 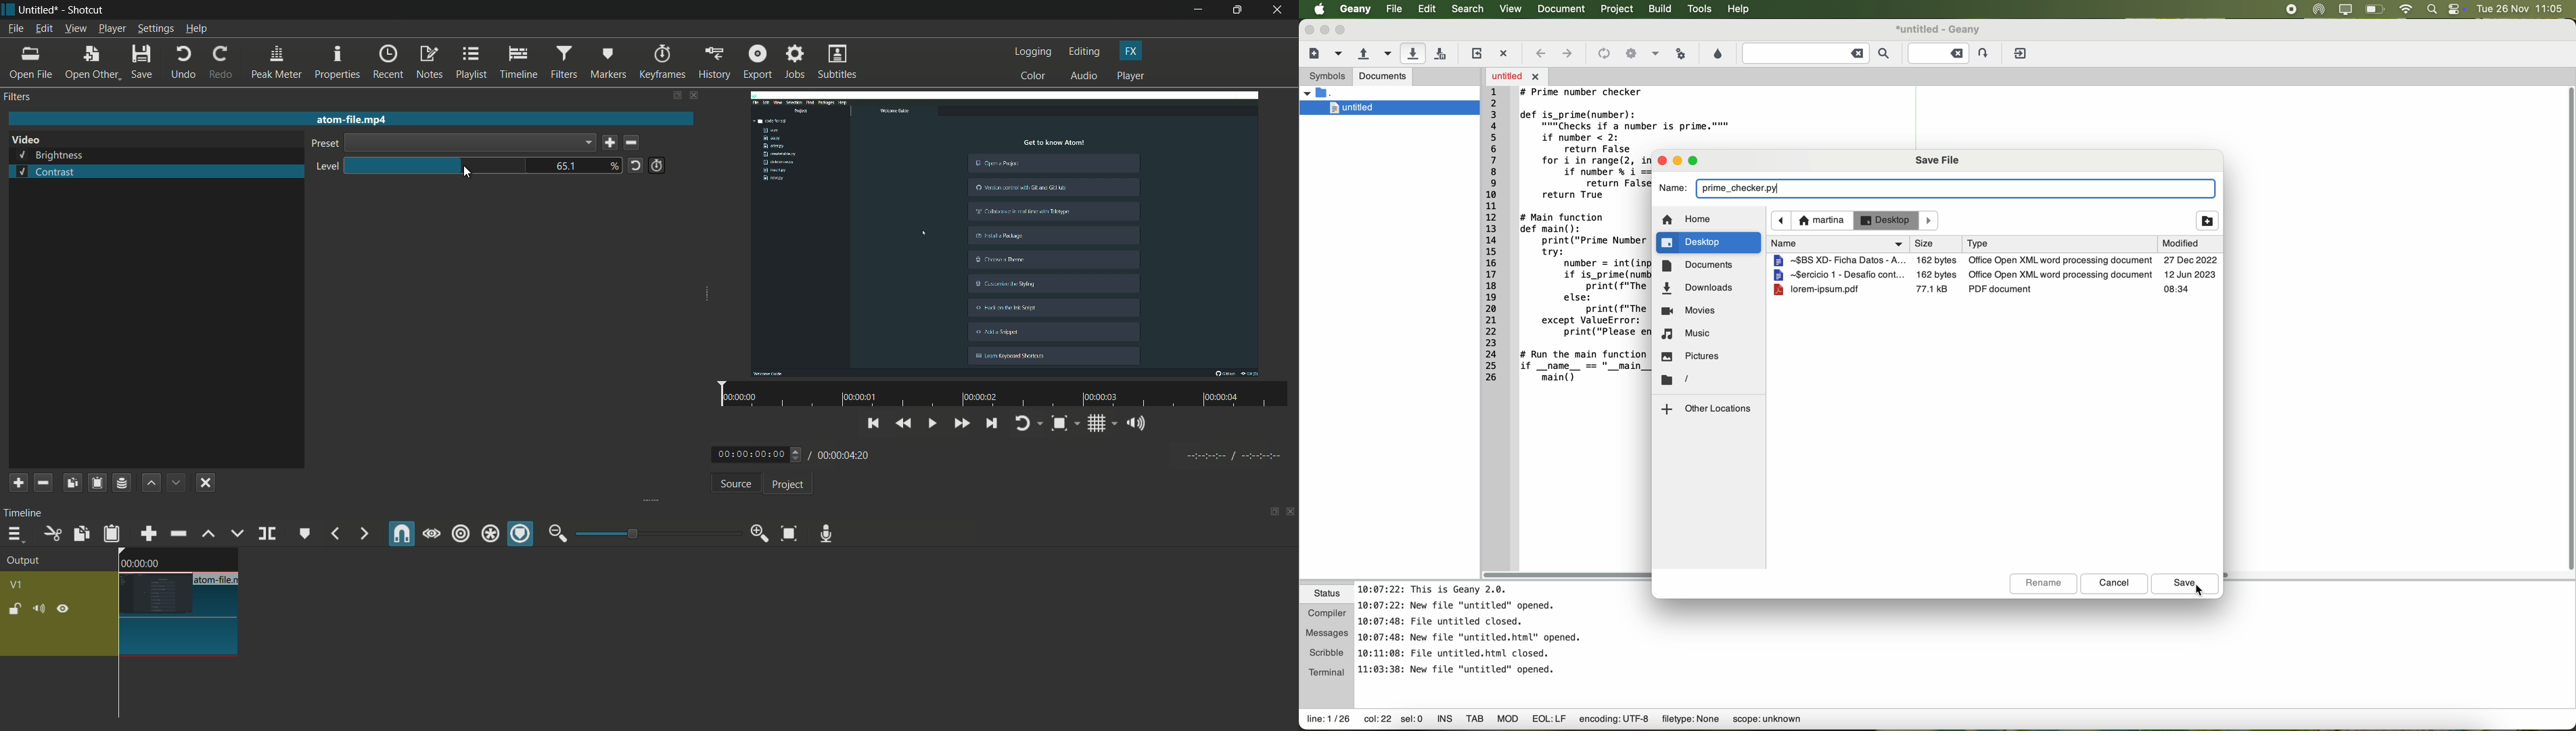 I want to click on subtitles, so click(x=839, y=63).